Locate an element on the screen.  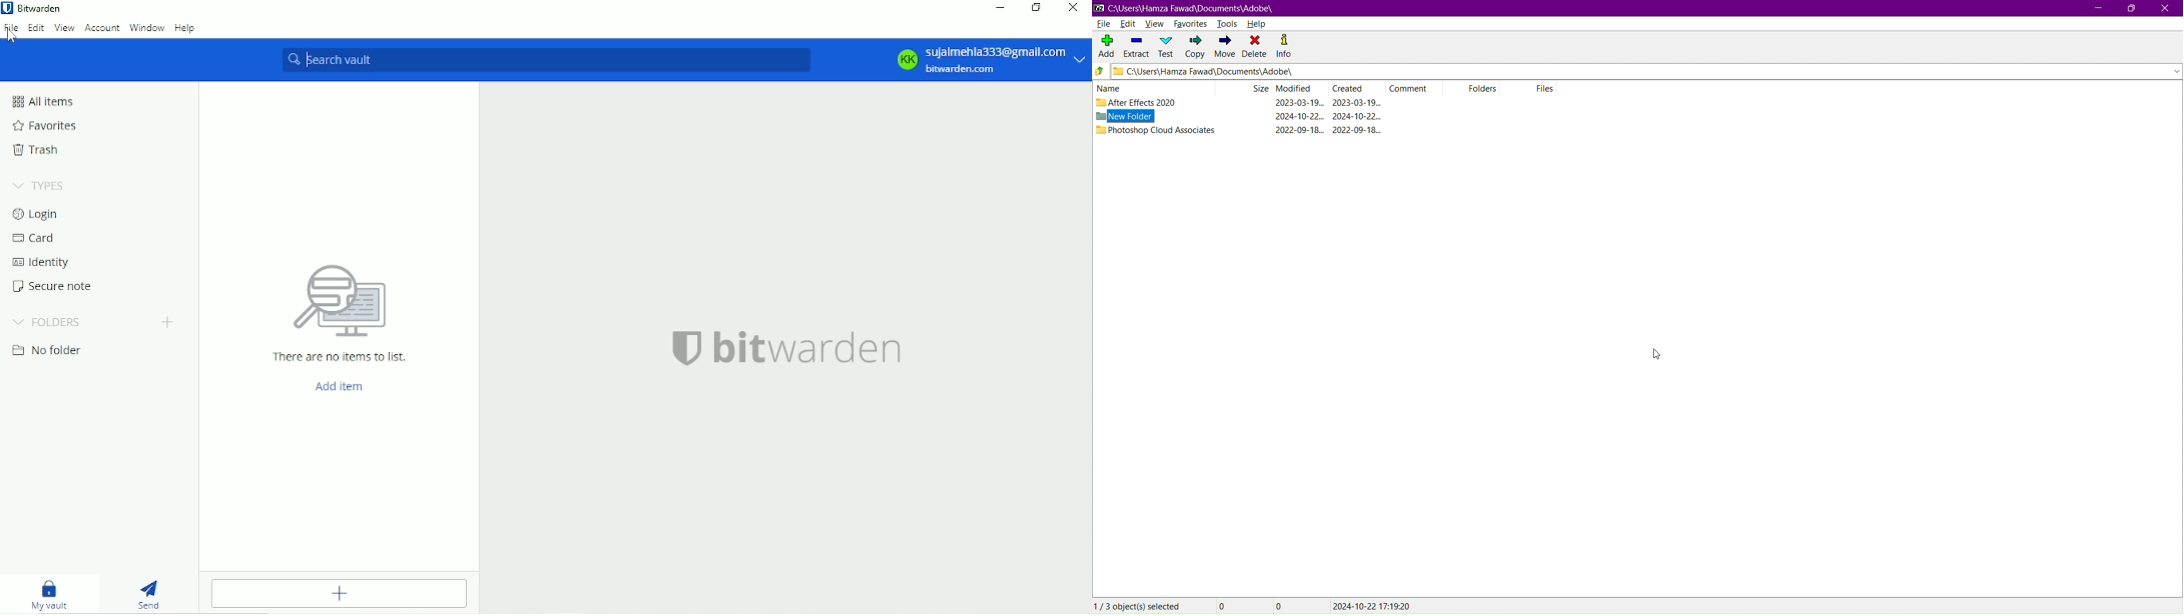
All items is located at coordinates (42, 101).